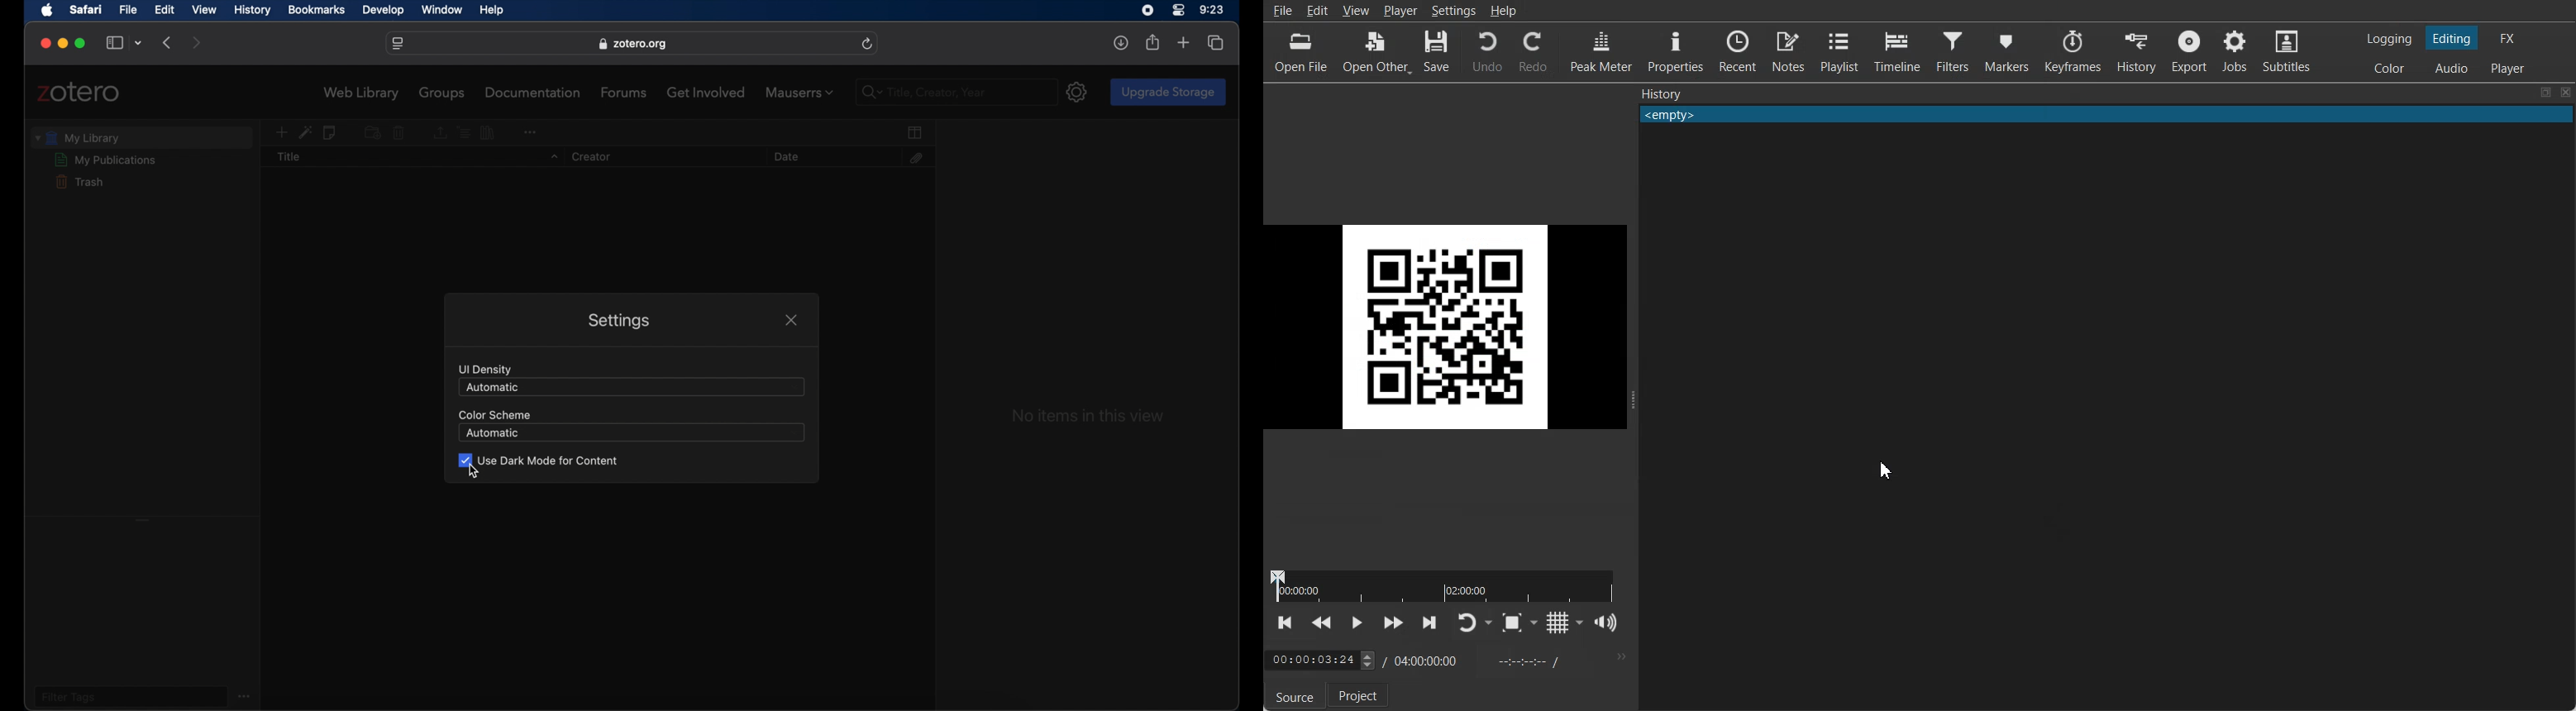  What do you see at coordinates (1213, 10) in the screenshot?
I see `time` at bounding box center [1213, 10].